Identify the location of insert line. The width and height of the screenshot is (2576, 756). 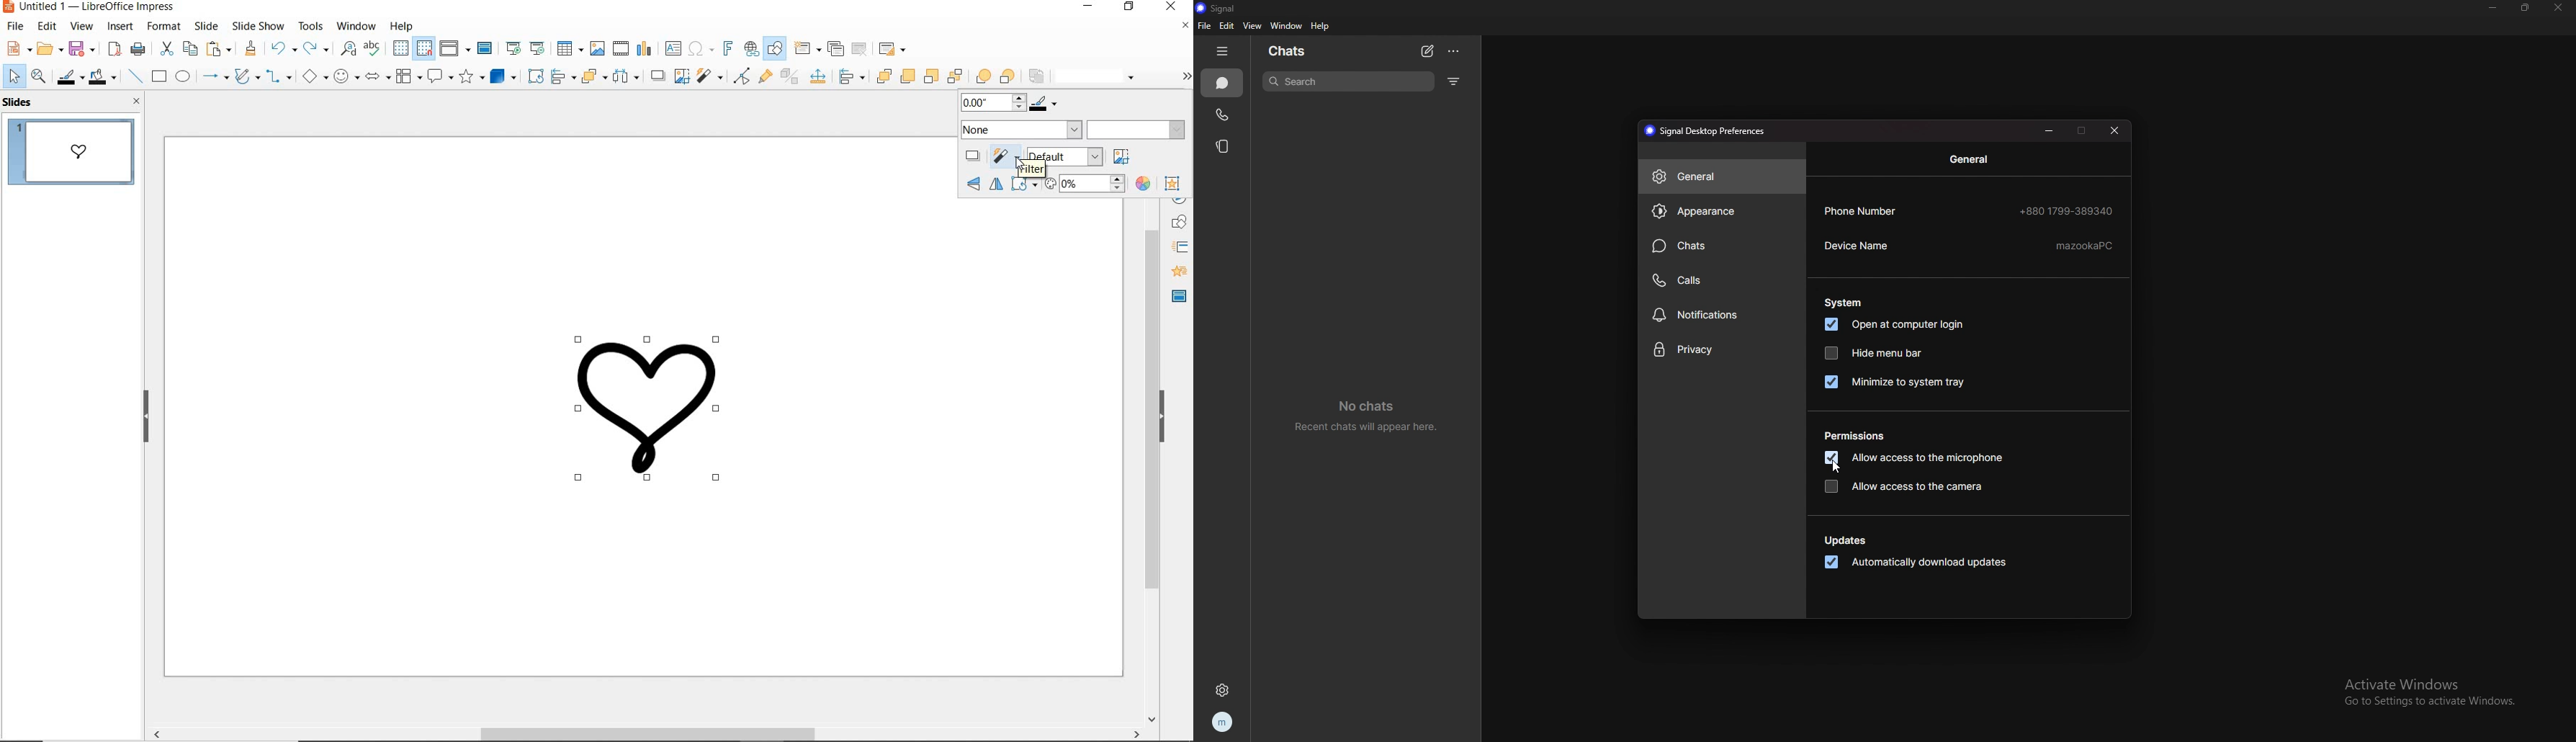
(134, 77).